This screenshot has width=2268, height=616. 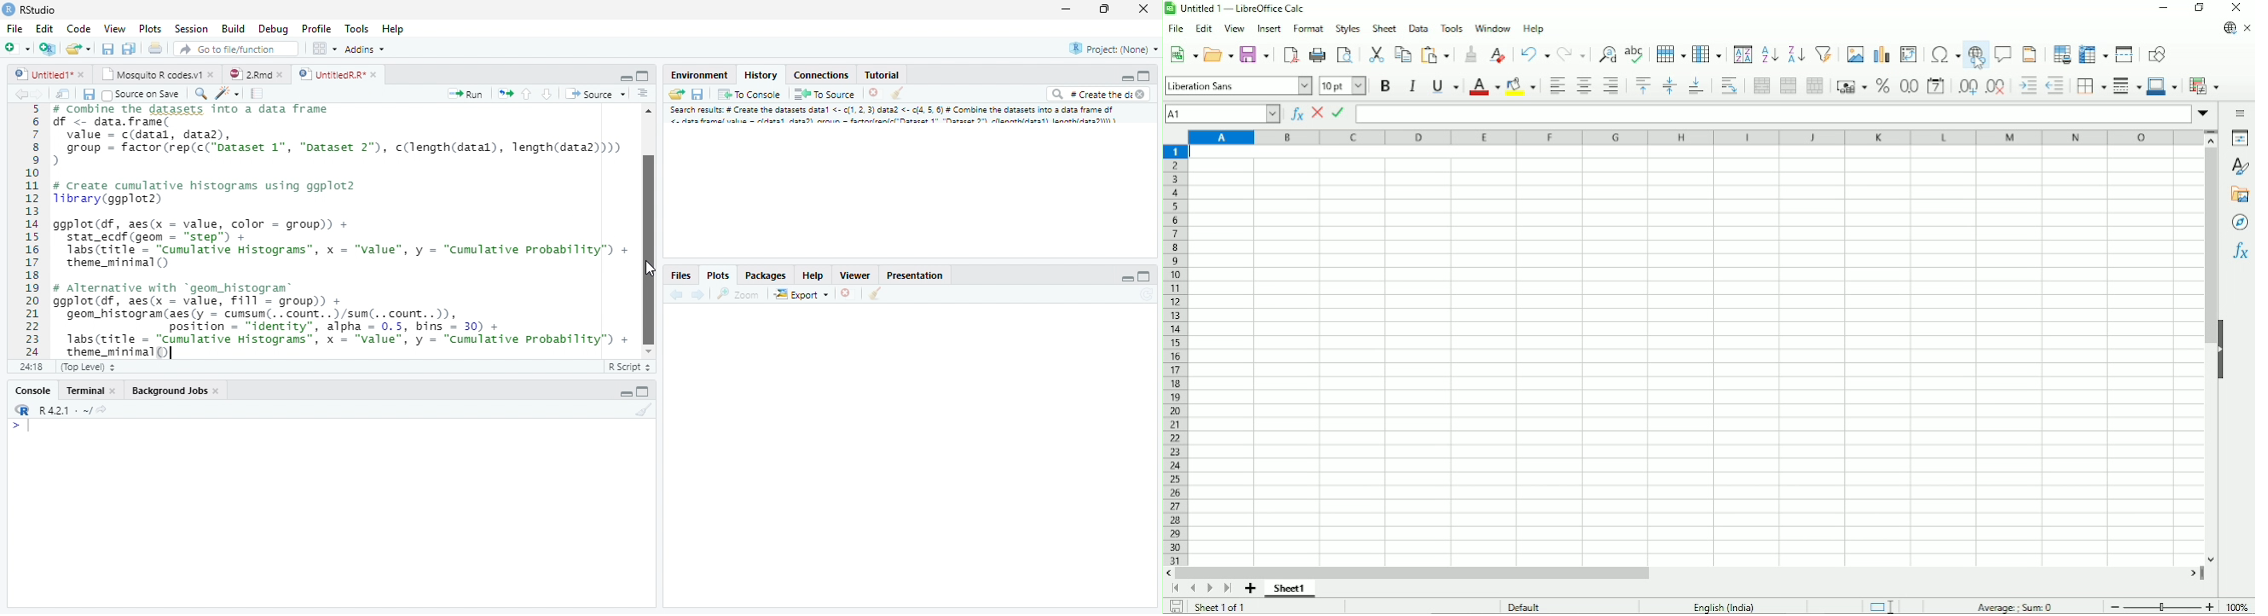 I want to click on Export, so click(x=802, y=294).